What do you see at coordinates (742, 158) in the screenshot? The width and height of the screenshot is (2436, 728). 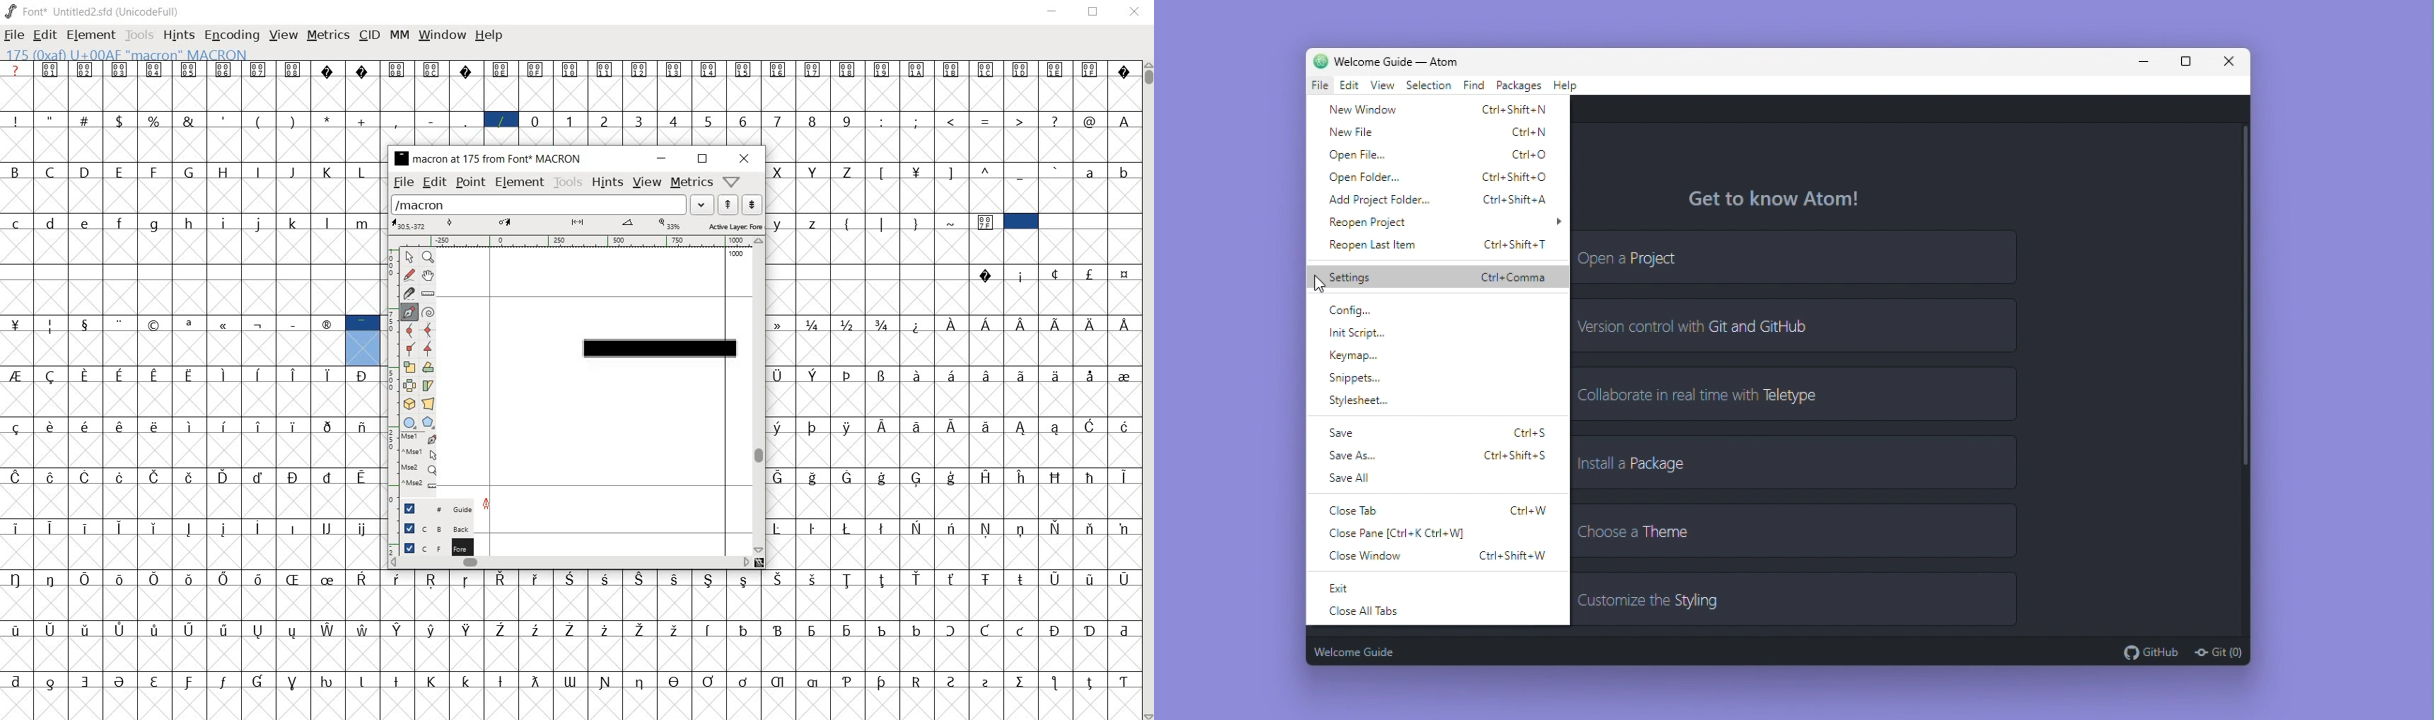 I see `close` at bounding box center [742, 158].